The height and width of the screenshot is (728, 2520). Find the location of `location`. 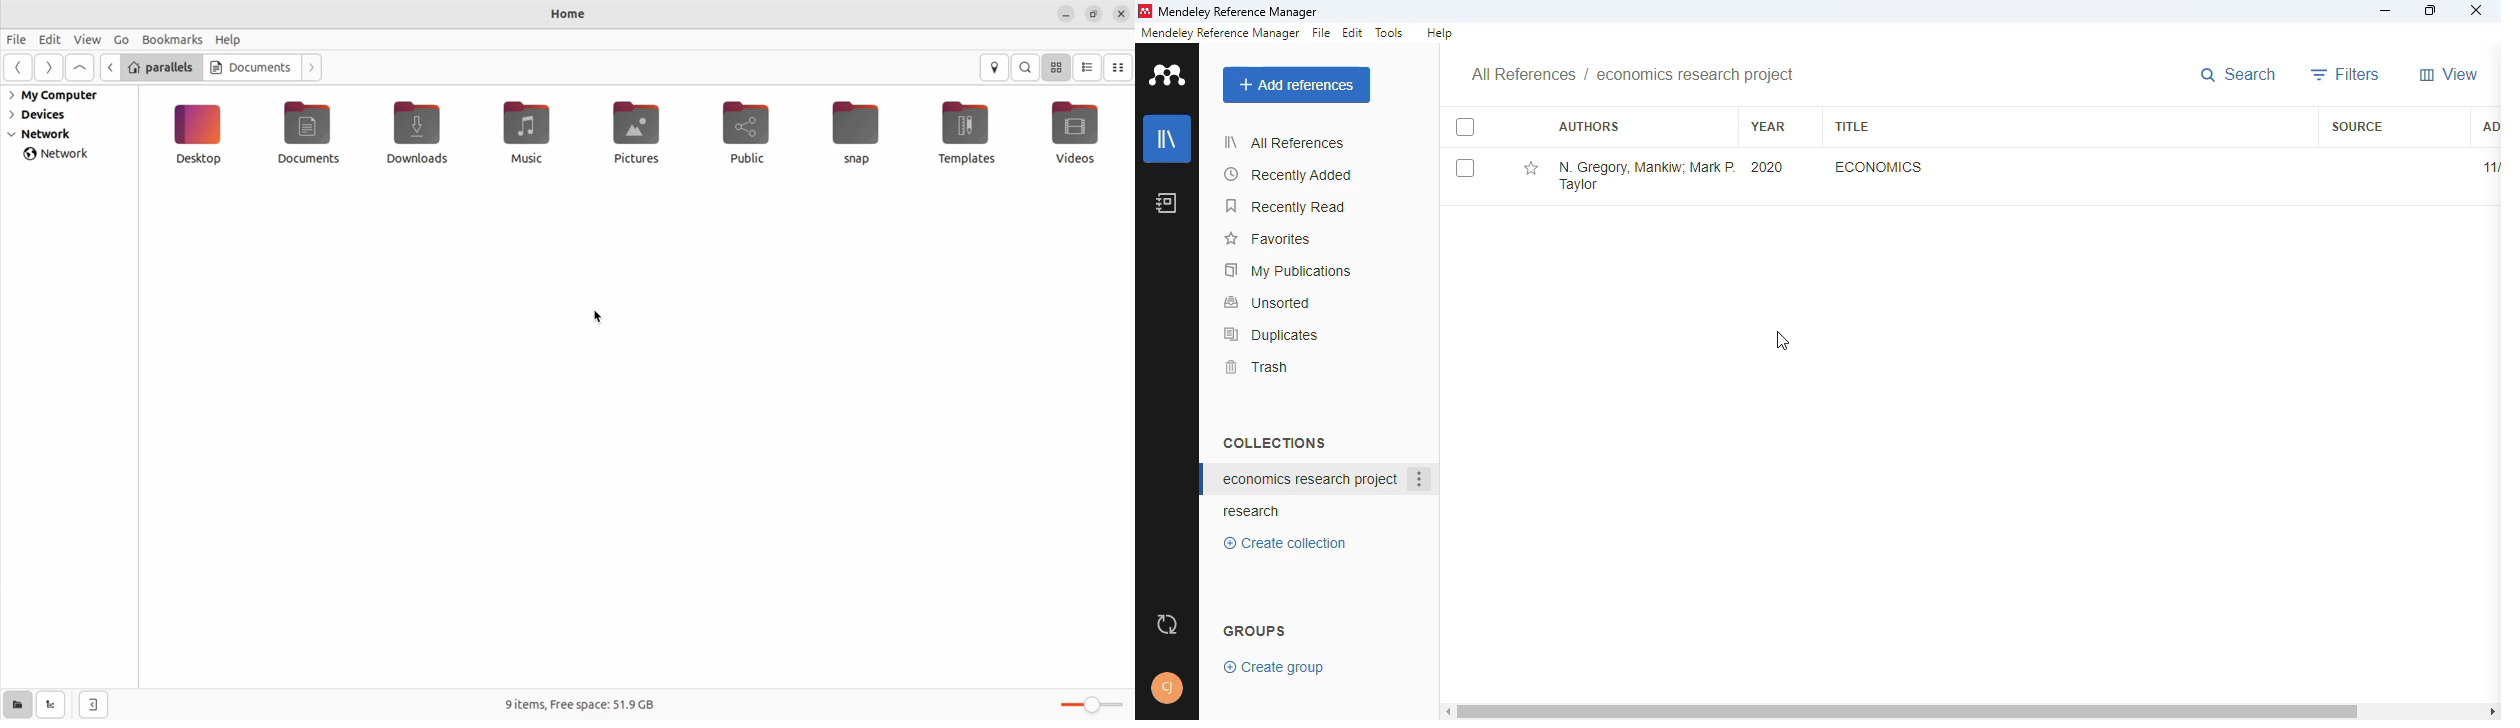

location is located at coordinates (994, 68).